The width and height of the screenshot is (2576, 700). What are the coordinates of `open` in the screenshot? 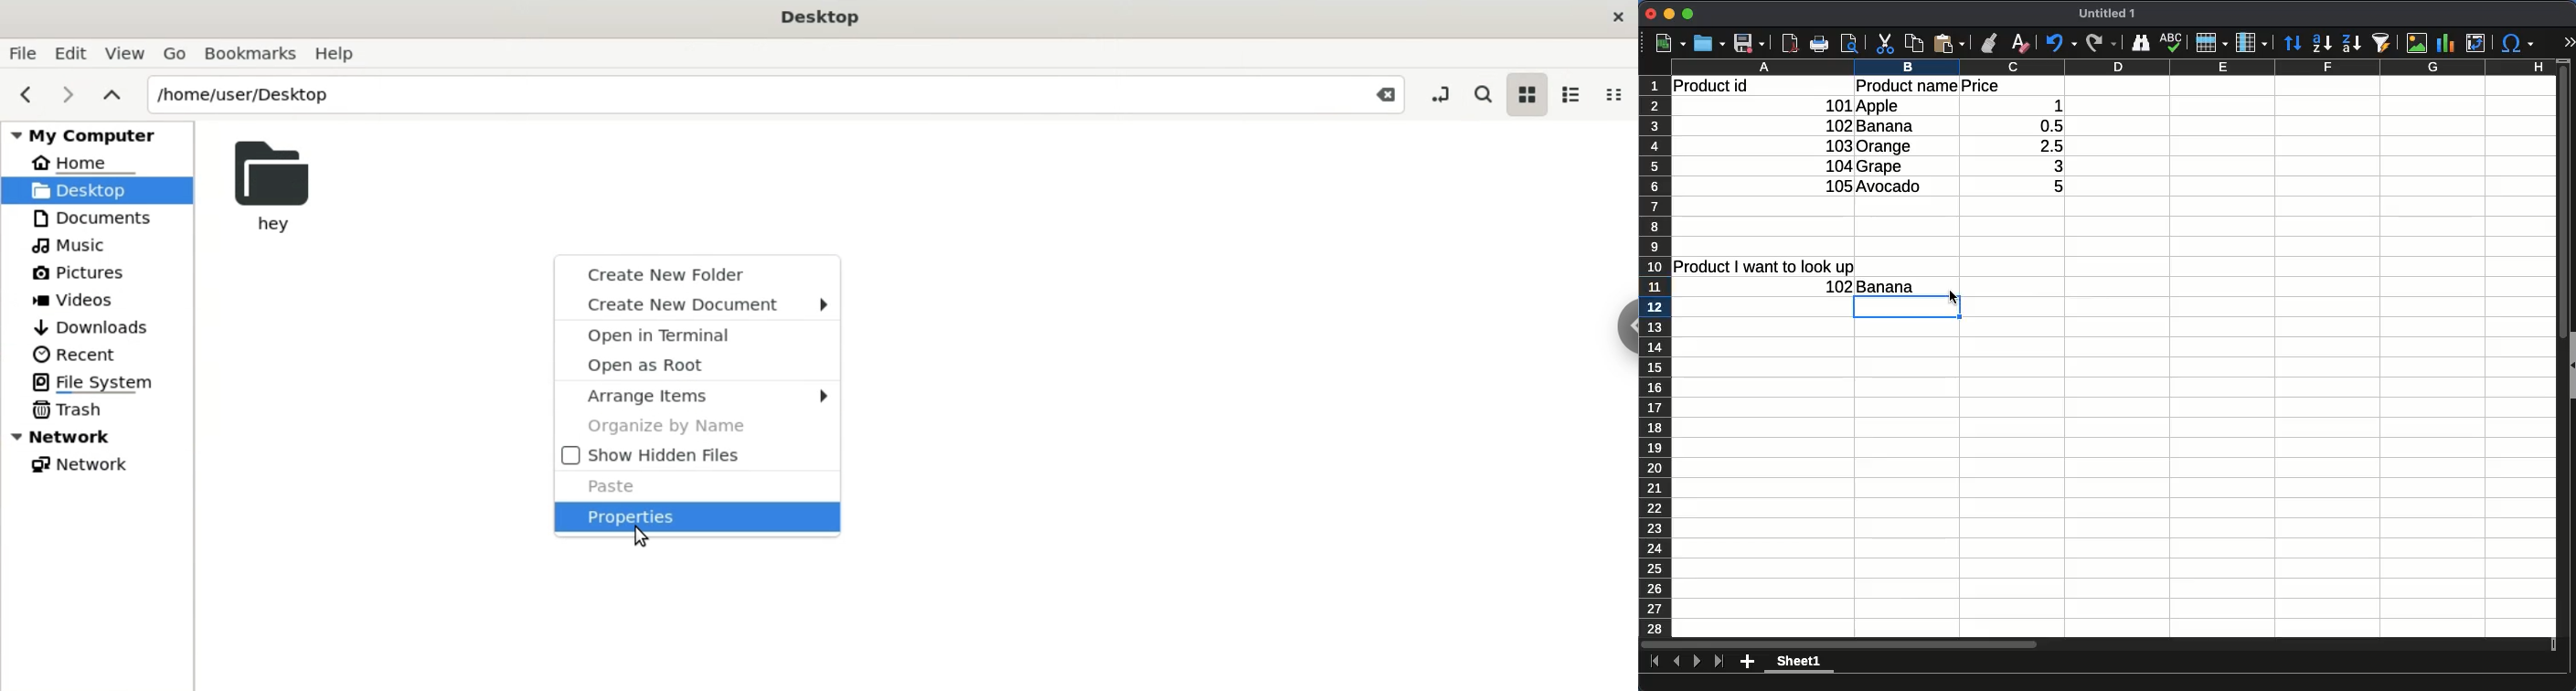 It's located at (1709, 43).